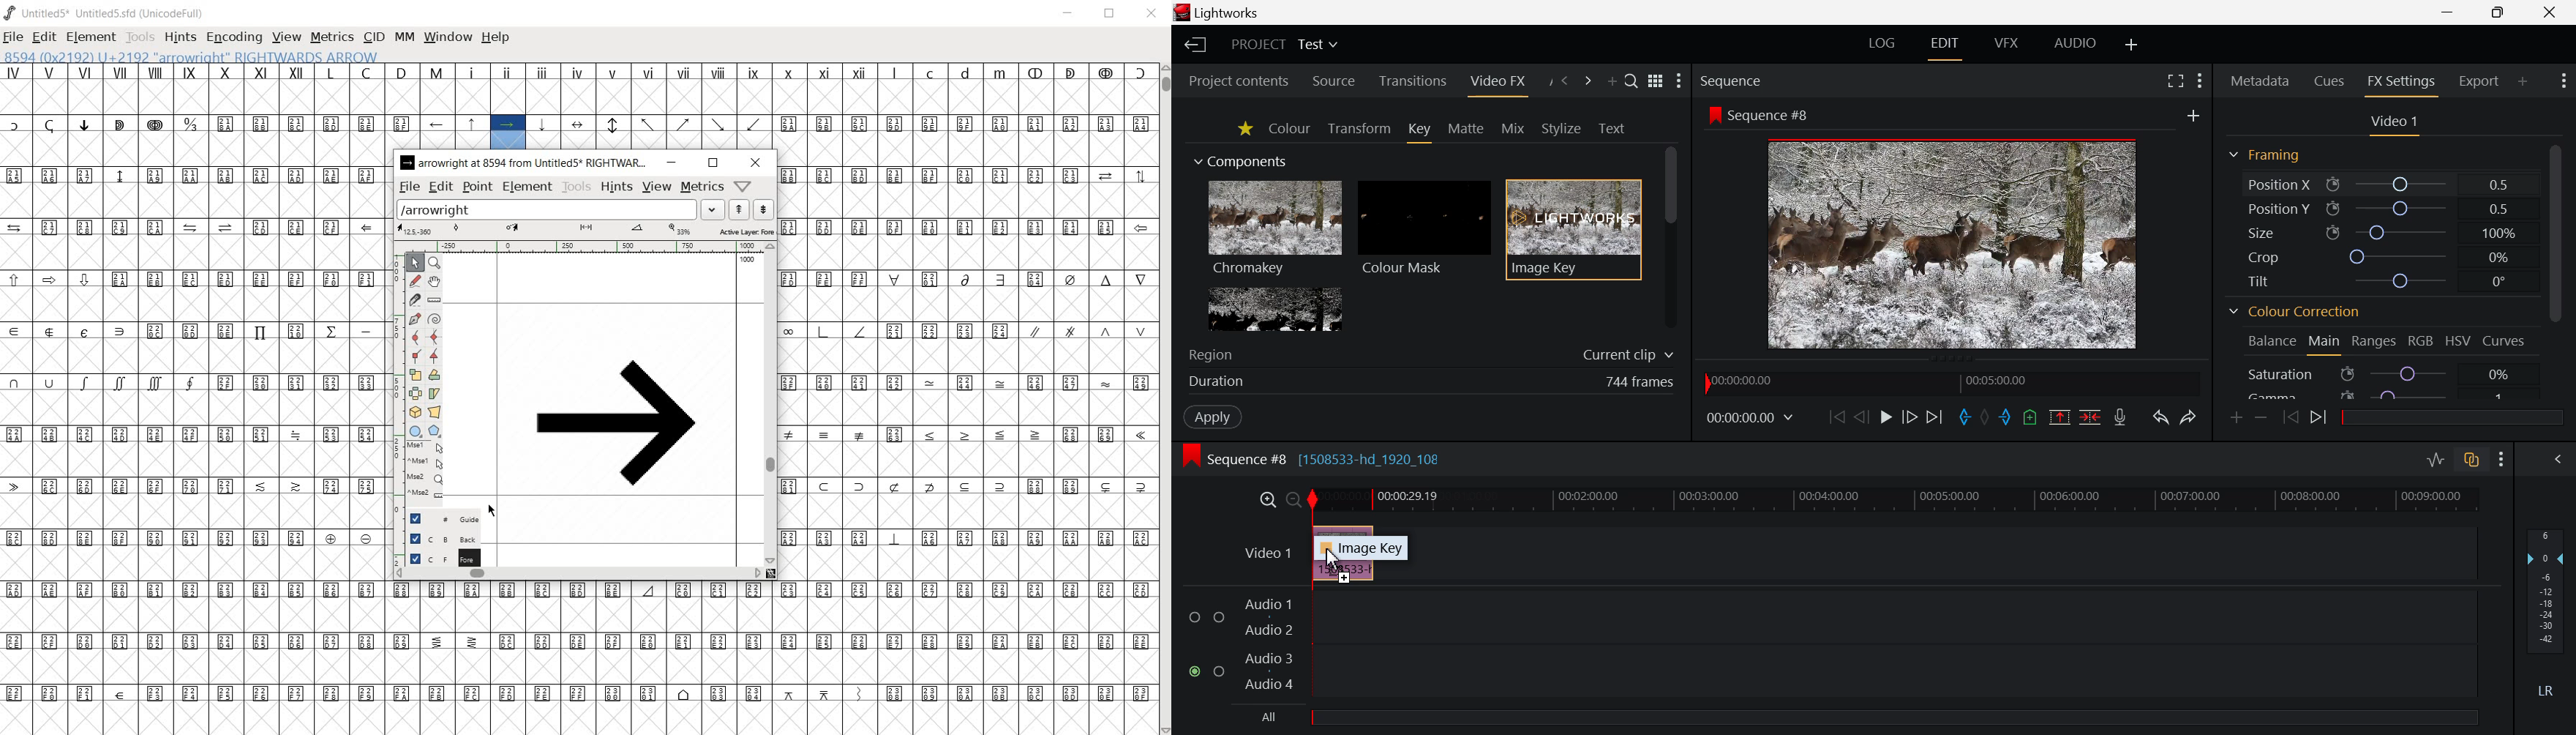  Describe the element at coordinates (743, 186) in the screenshot. I see `Help/Window` at that location.